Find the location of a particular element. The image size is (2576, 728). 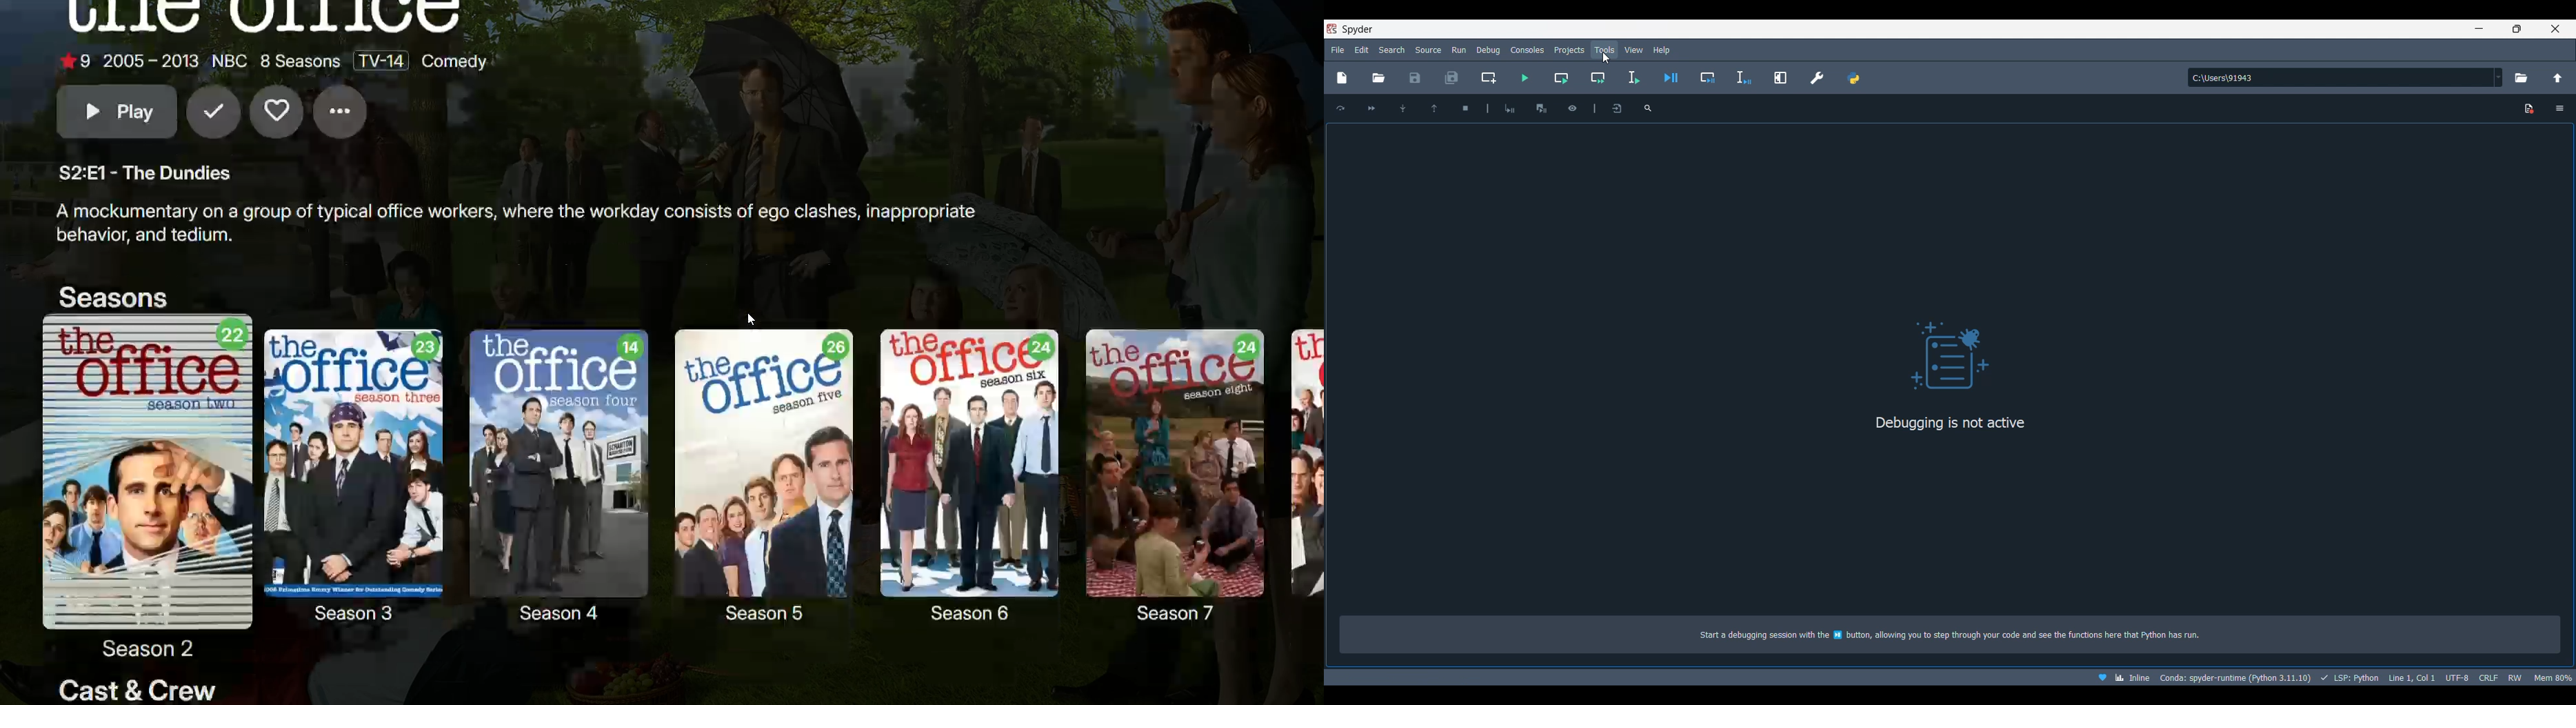

Debug menu is located at coordinates (1488, 50).